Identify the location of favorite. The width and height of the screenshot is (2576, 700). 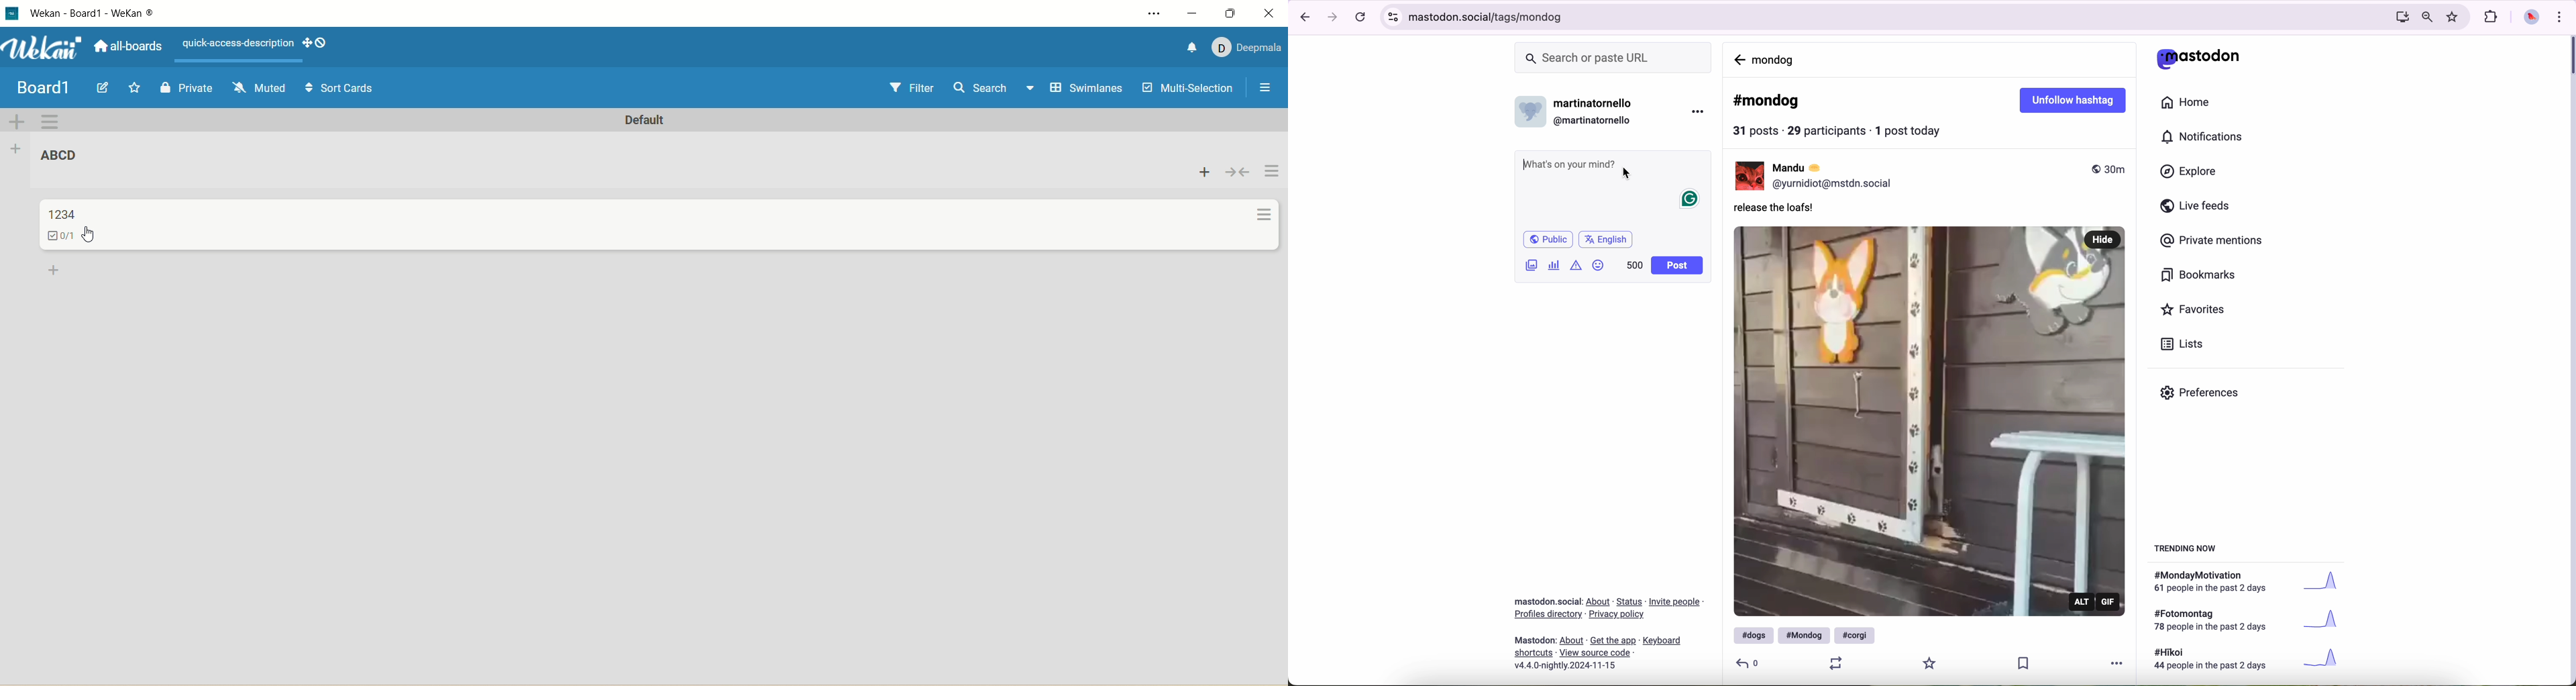
(1931, 663).